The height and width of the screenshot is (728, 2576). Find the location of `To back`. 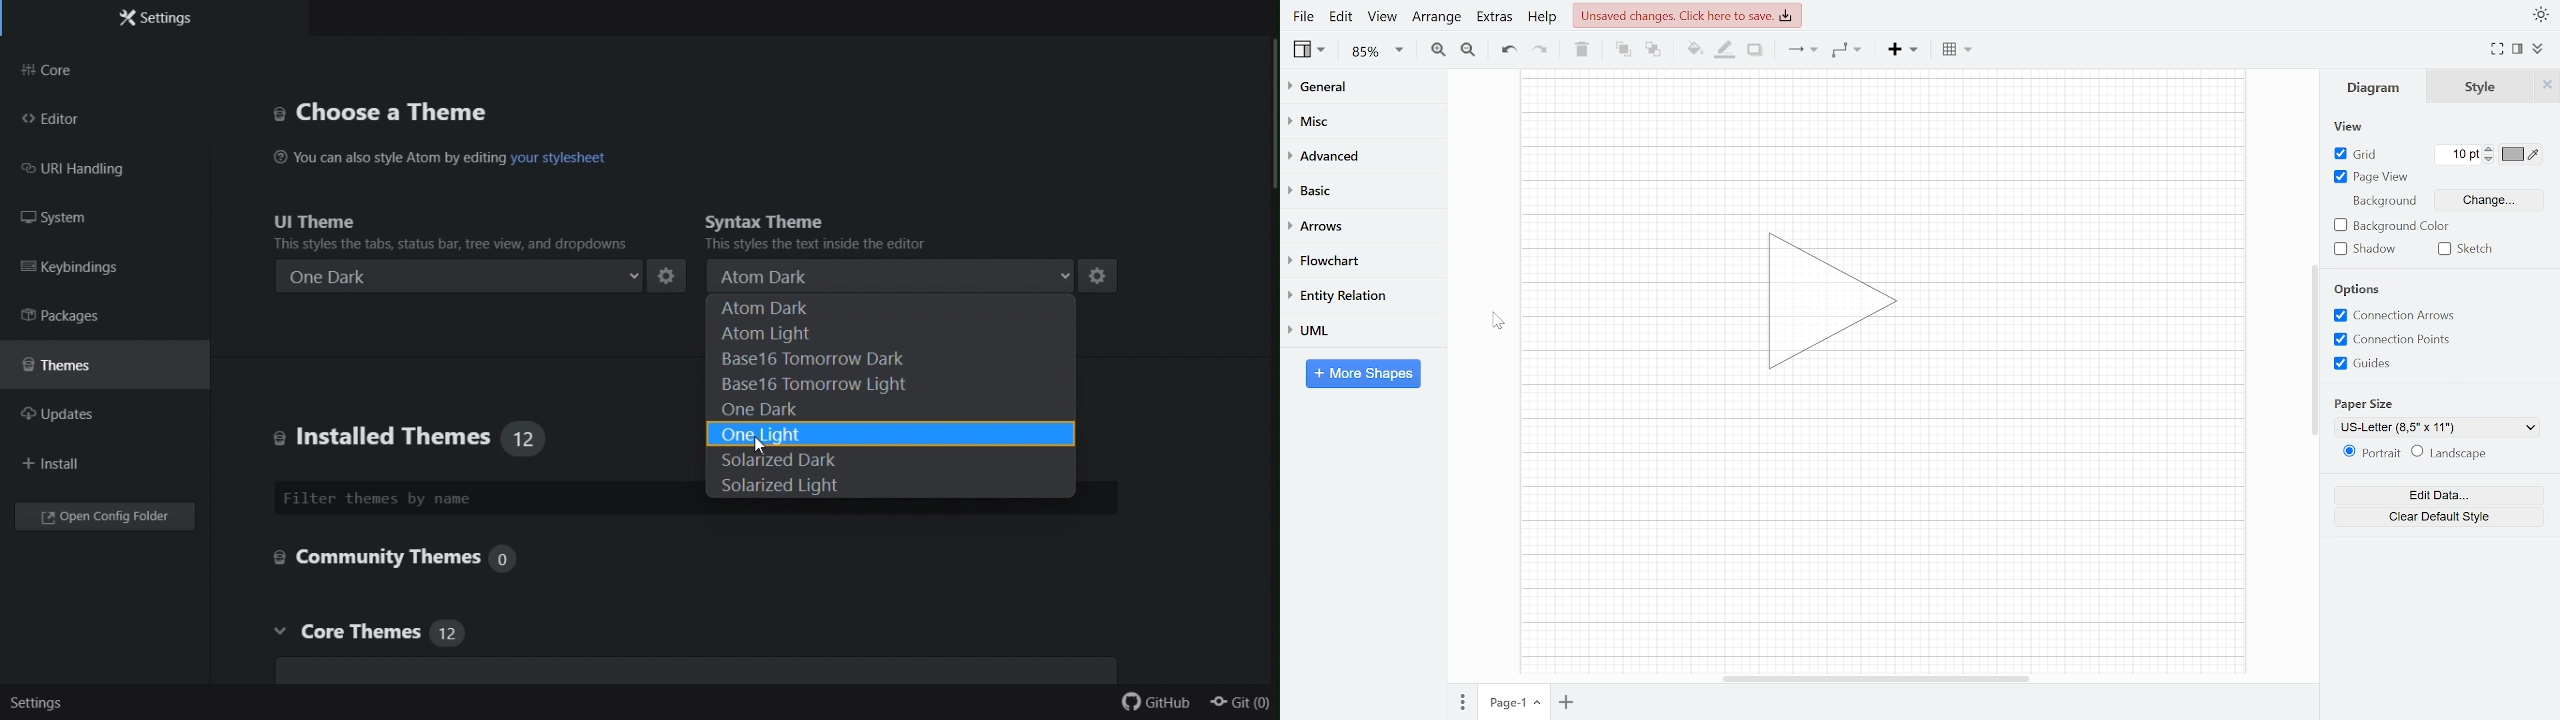

To back is located at coordinates (1651, 48).